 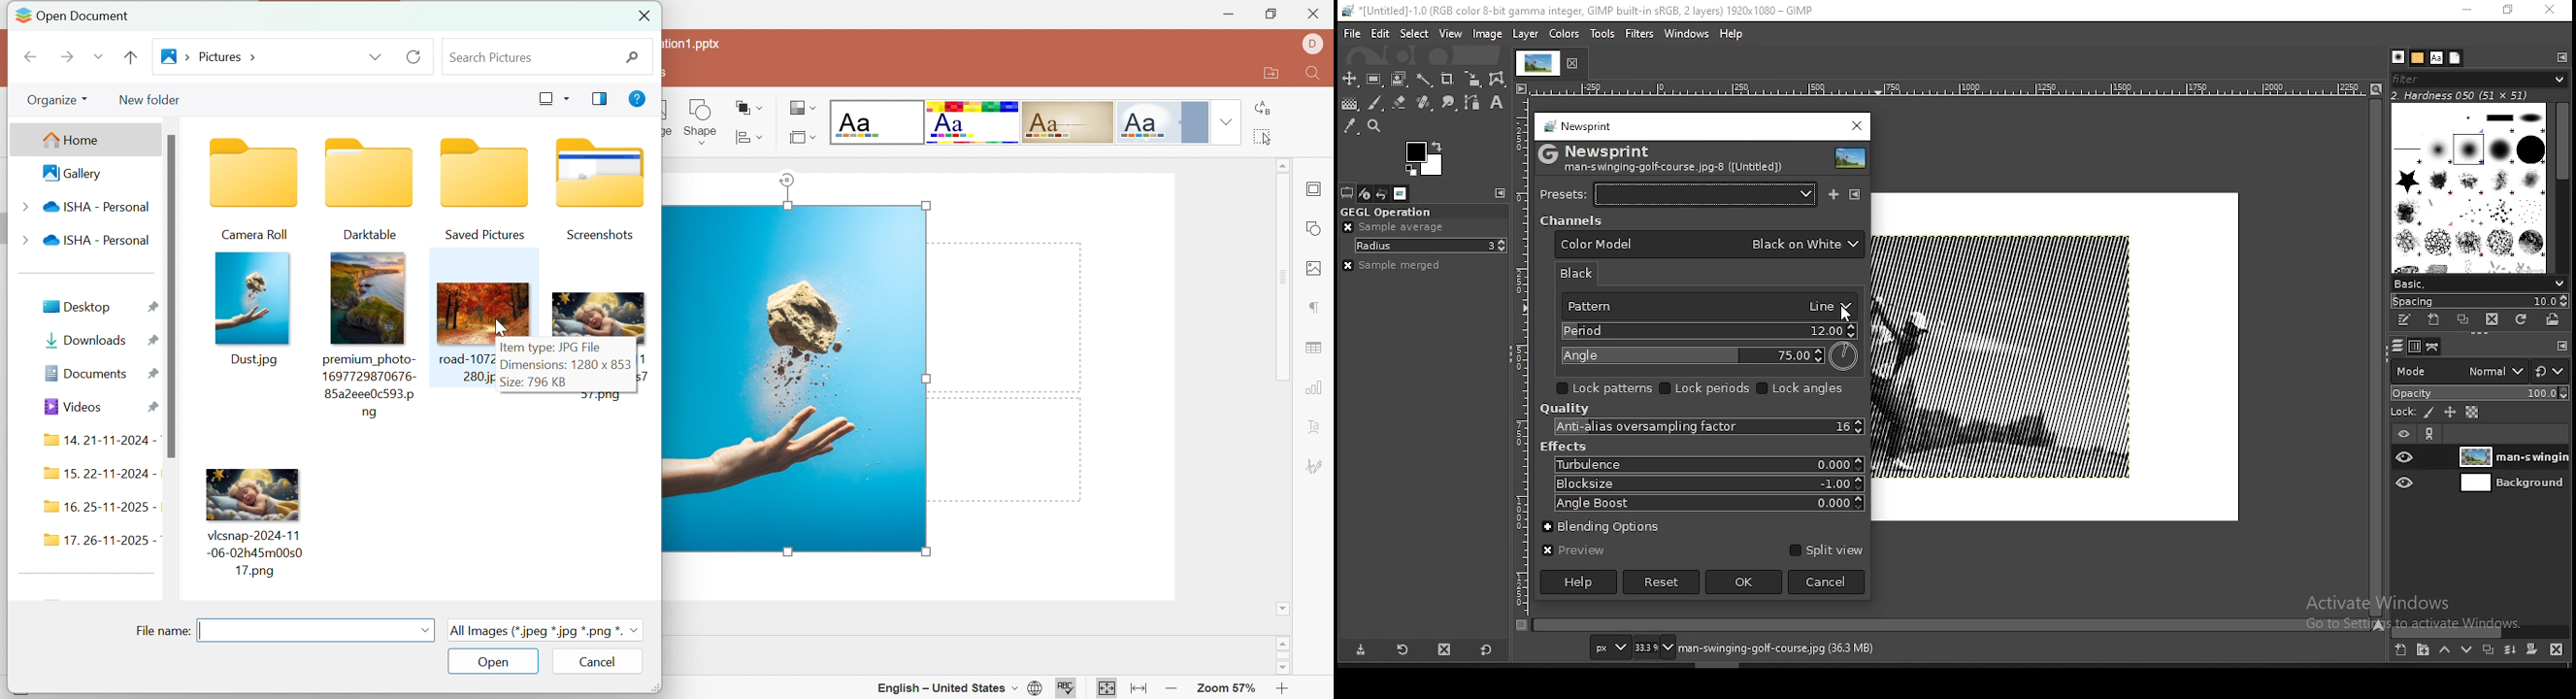 What do you see at coordinates (545, 58) in the screenshot?
I see `Search pictures` at bounding box center [545, 58].